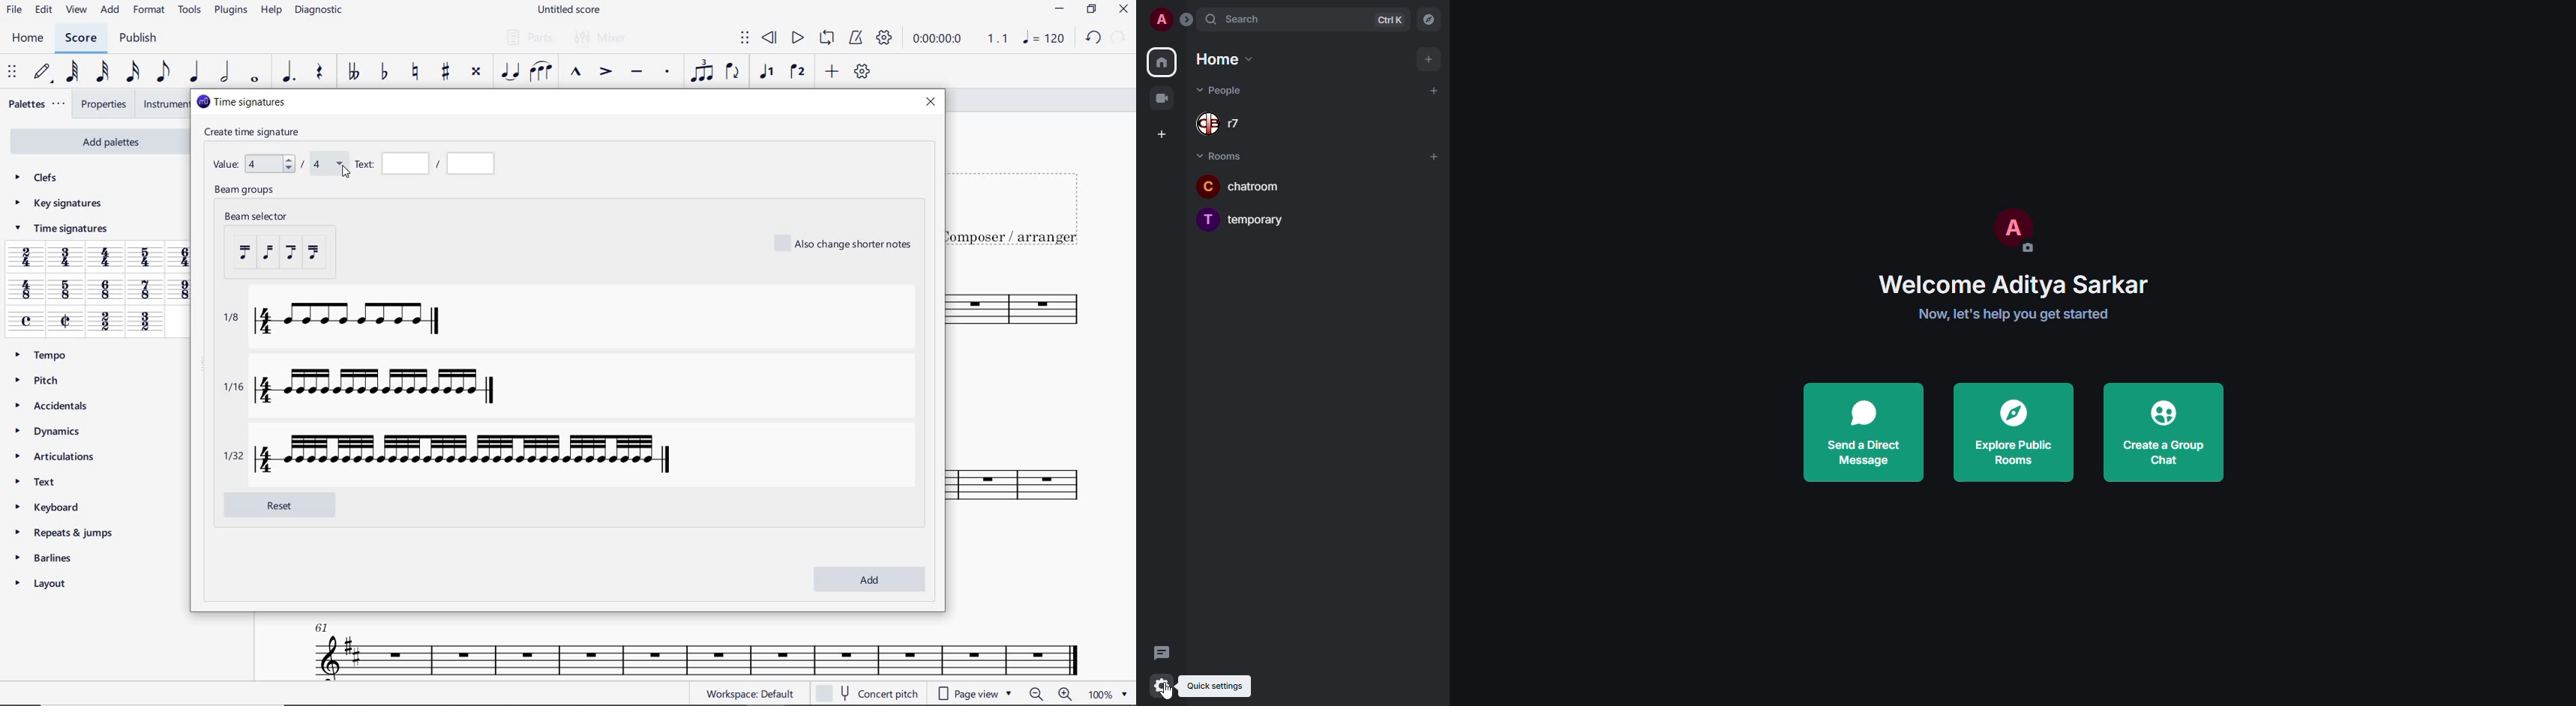 The height and width of the screenshot is (728, 2576). I want to click on add, so click(1434, 90).